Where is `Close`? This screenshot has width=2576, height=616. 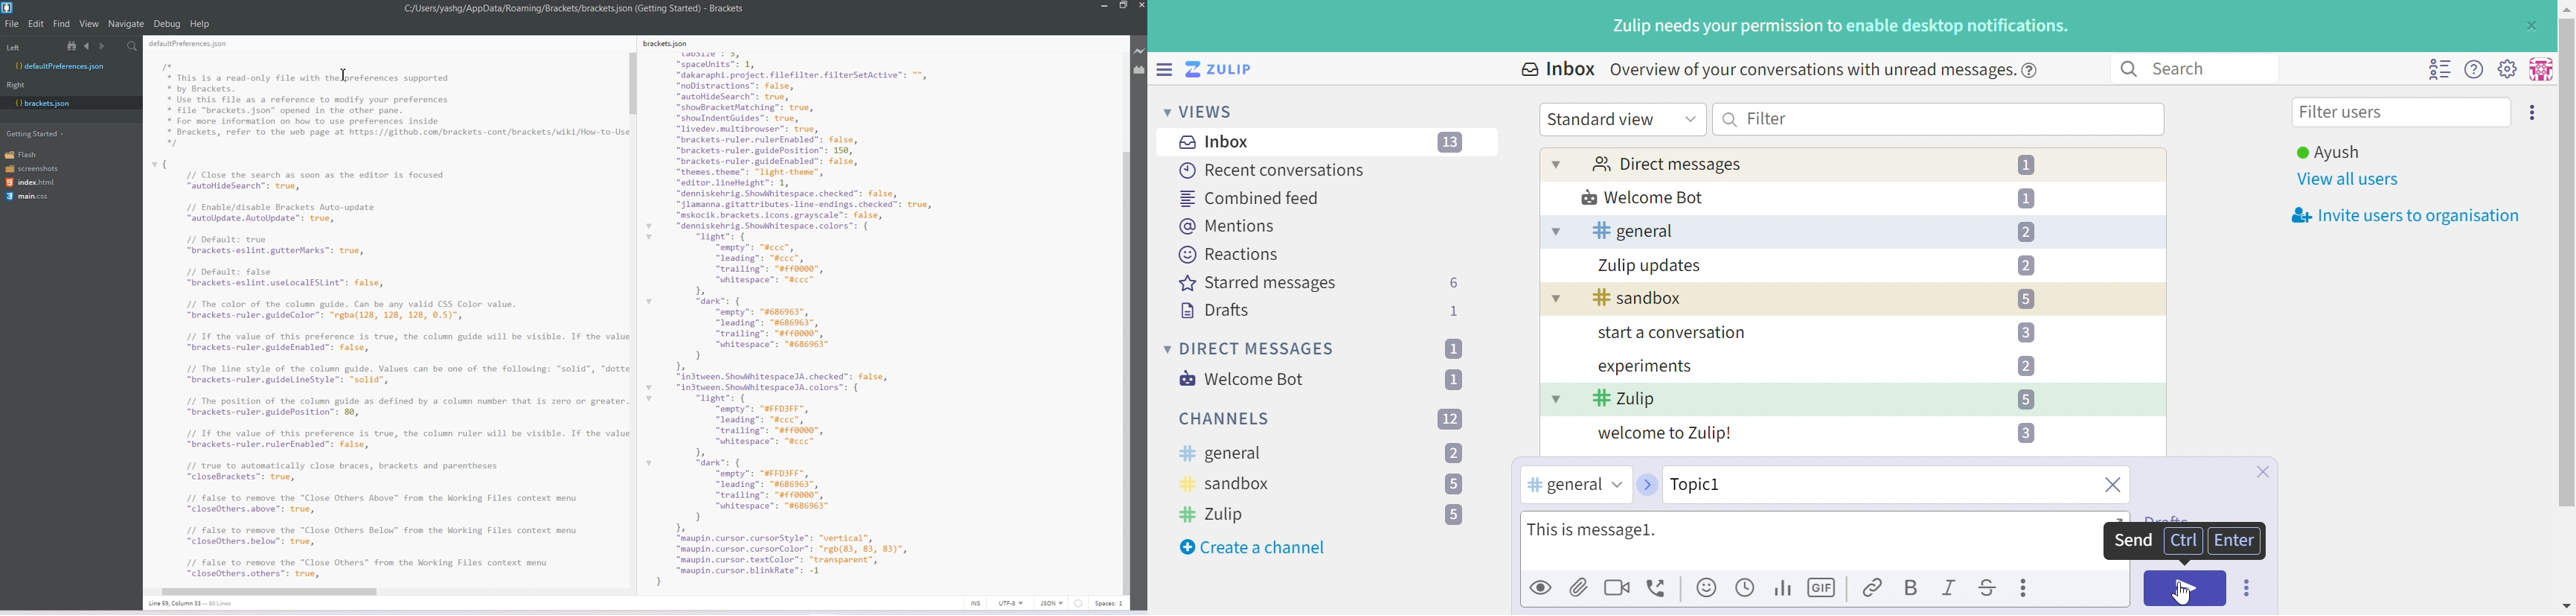 Close is located at coordinates (1141, 7).